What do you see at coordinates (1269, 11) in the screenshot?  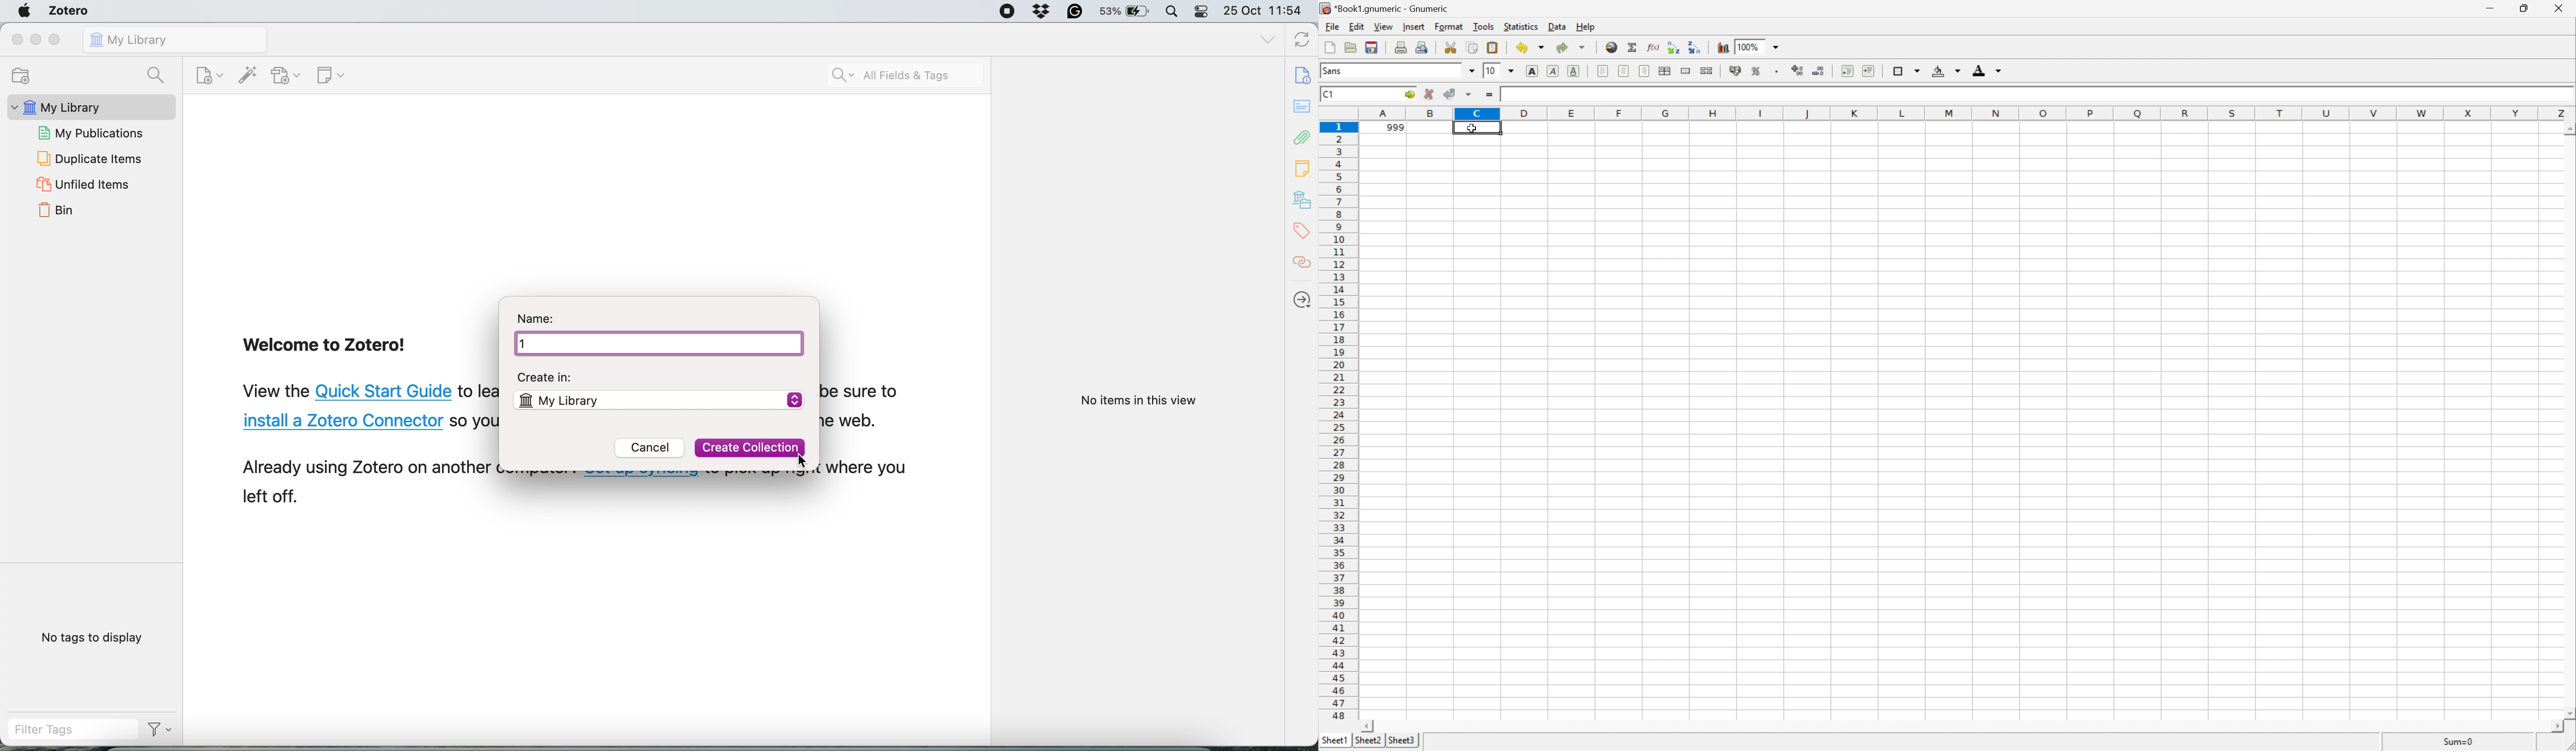 I see `25 Oct 11:54` at bounding box center [1269, 11].